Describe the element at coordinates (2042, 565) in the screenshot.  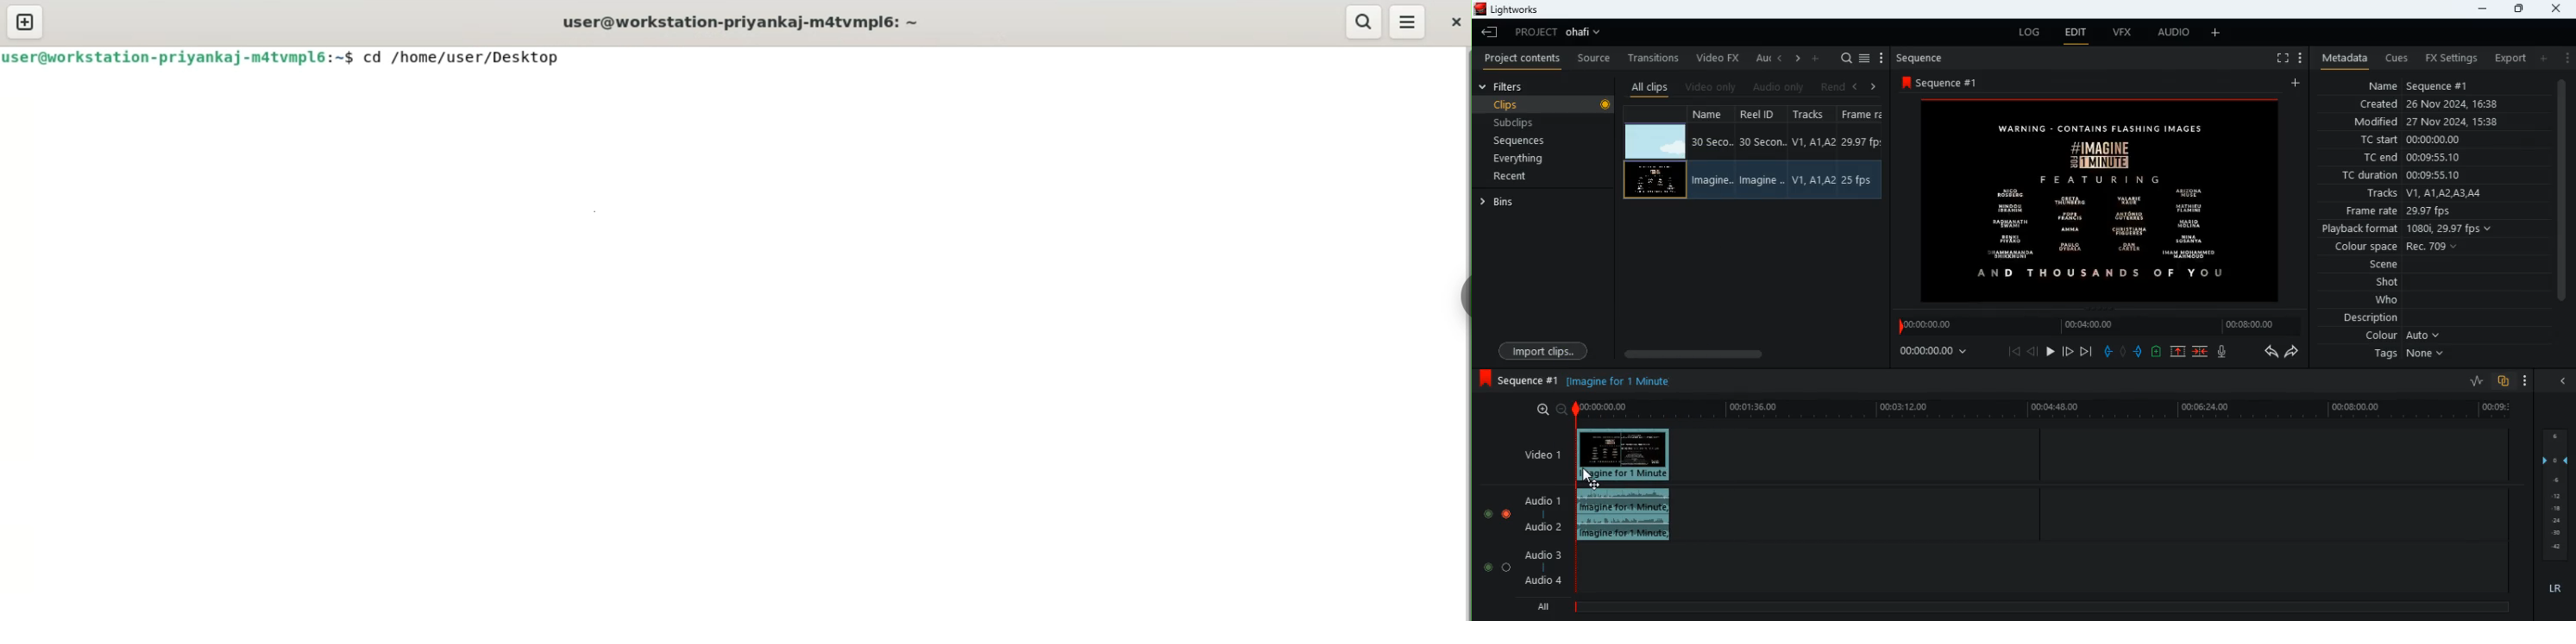
I see `timeline tracks` at that location.